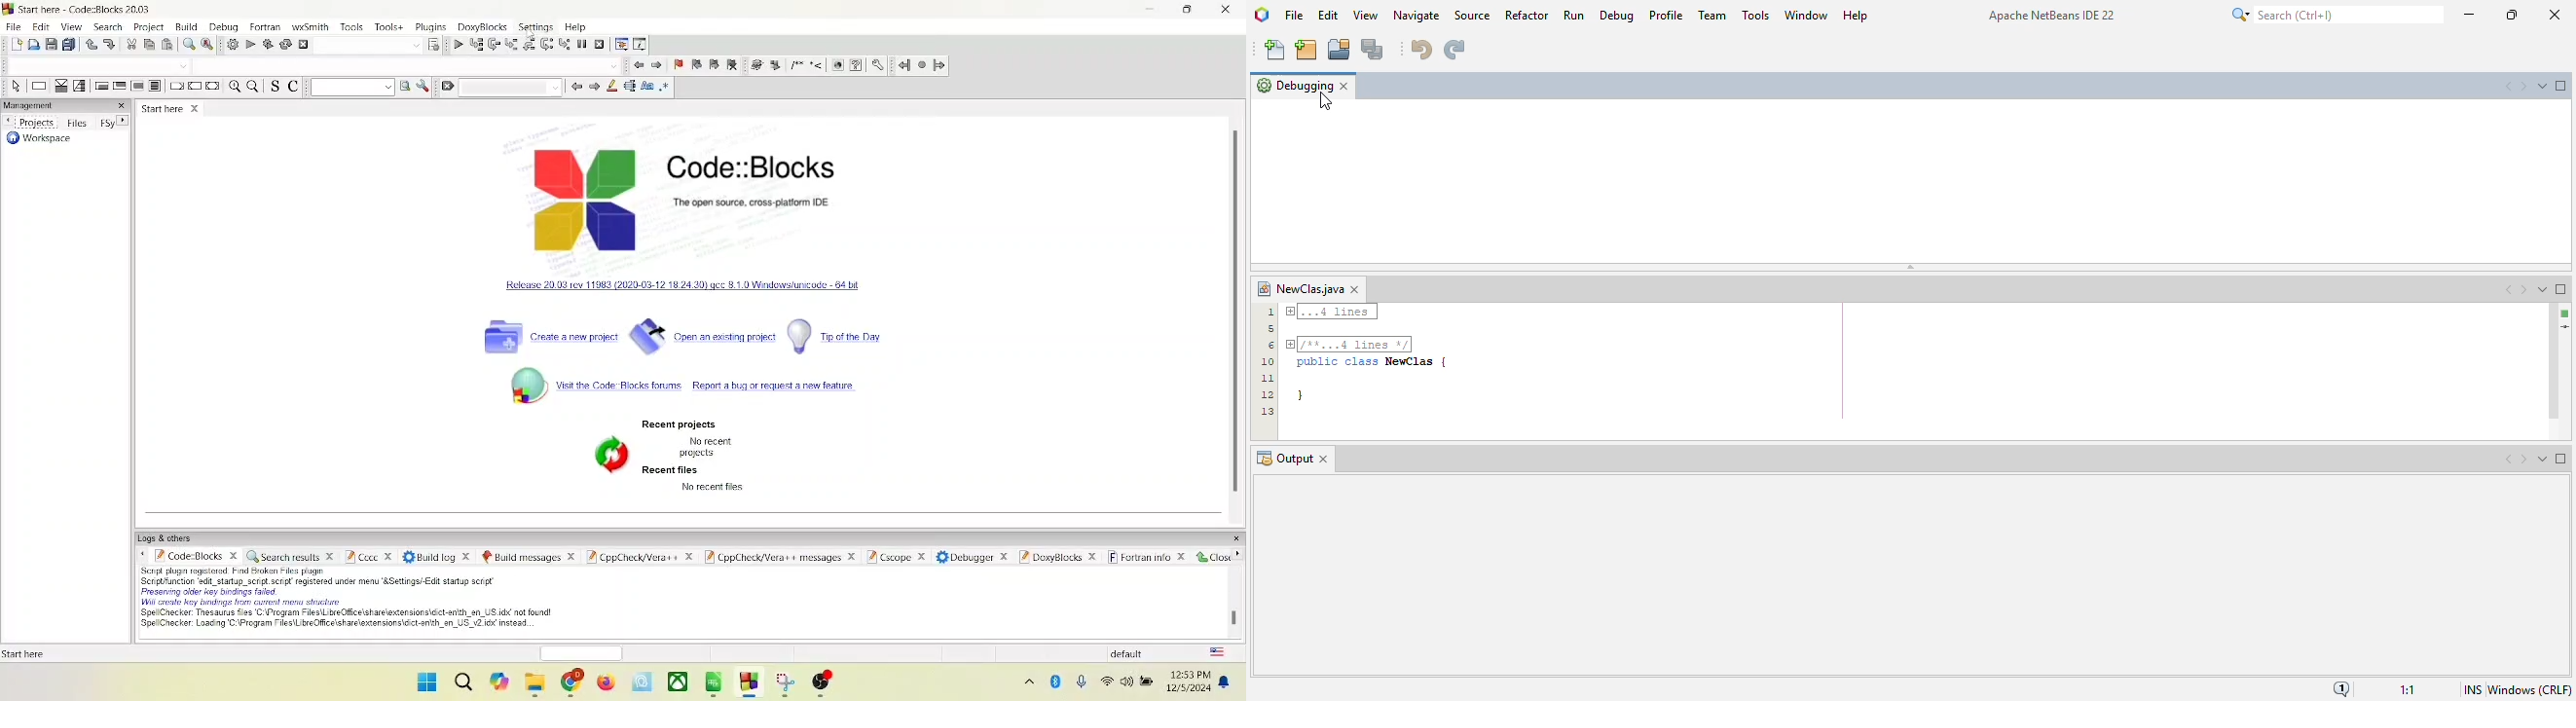  What do you see at coordinates (121, 107) in the screenshot?
I see `close` at bounding box center [121, 107].